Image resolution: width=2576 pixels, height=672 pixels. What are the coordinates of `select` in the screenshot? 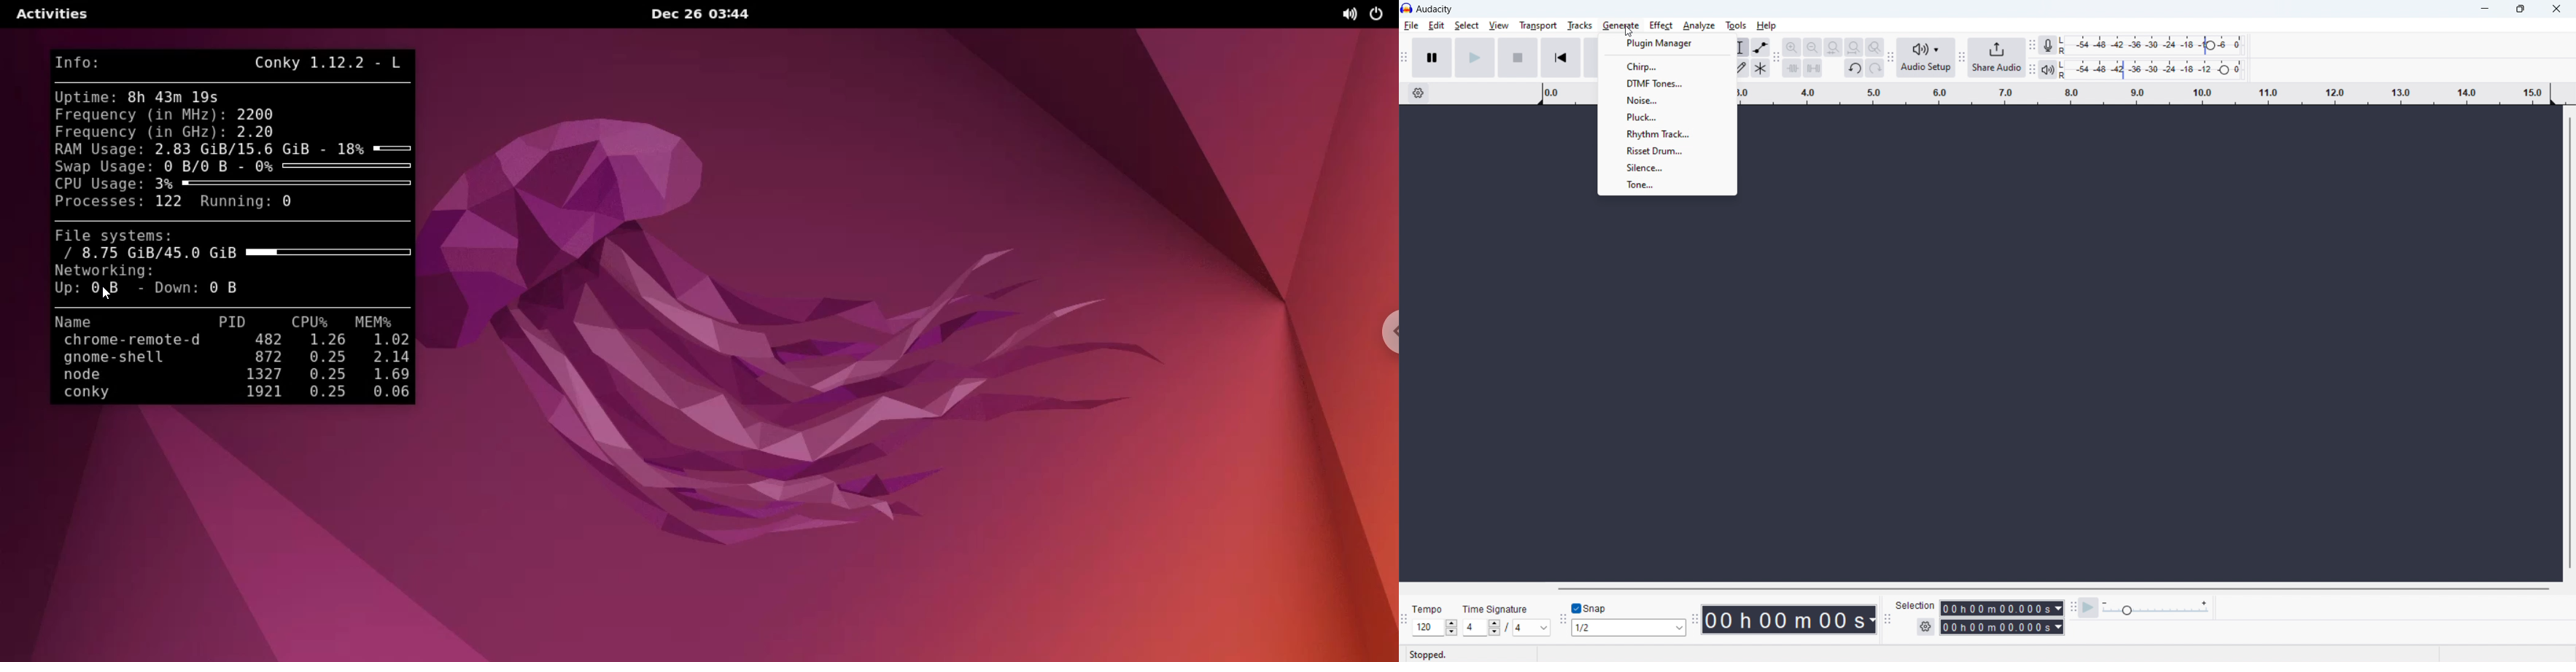 It's located at (1467, 25).